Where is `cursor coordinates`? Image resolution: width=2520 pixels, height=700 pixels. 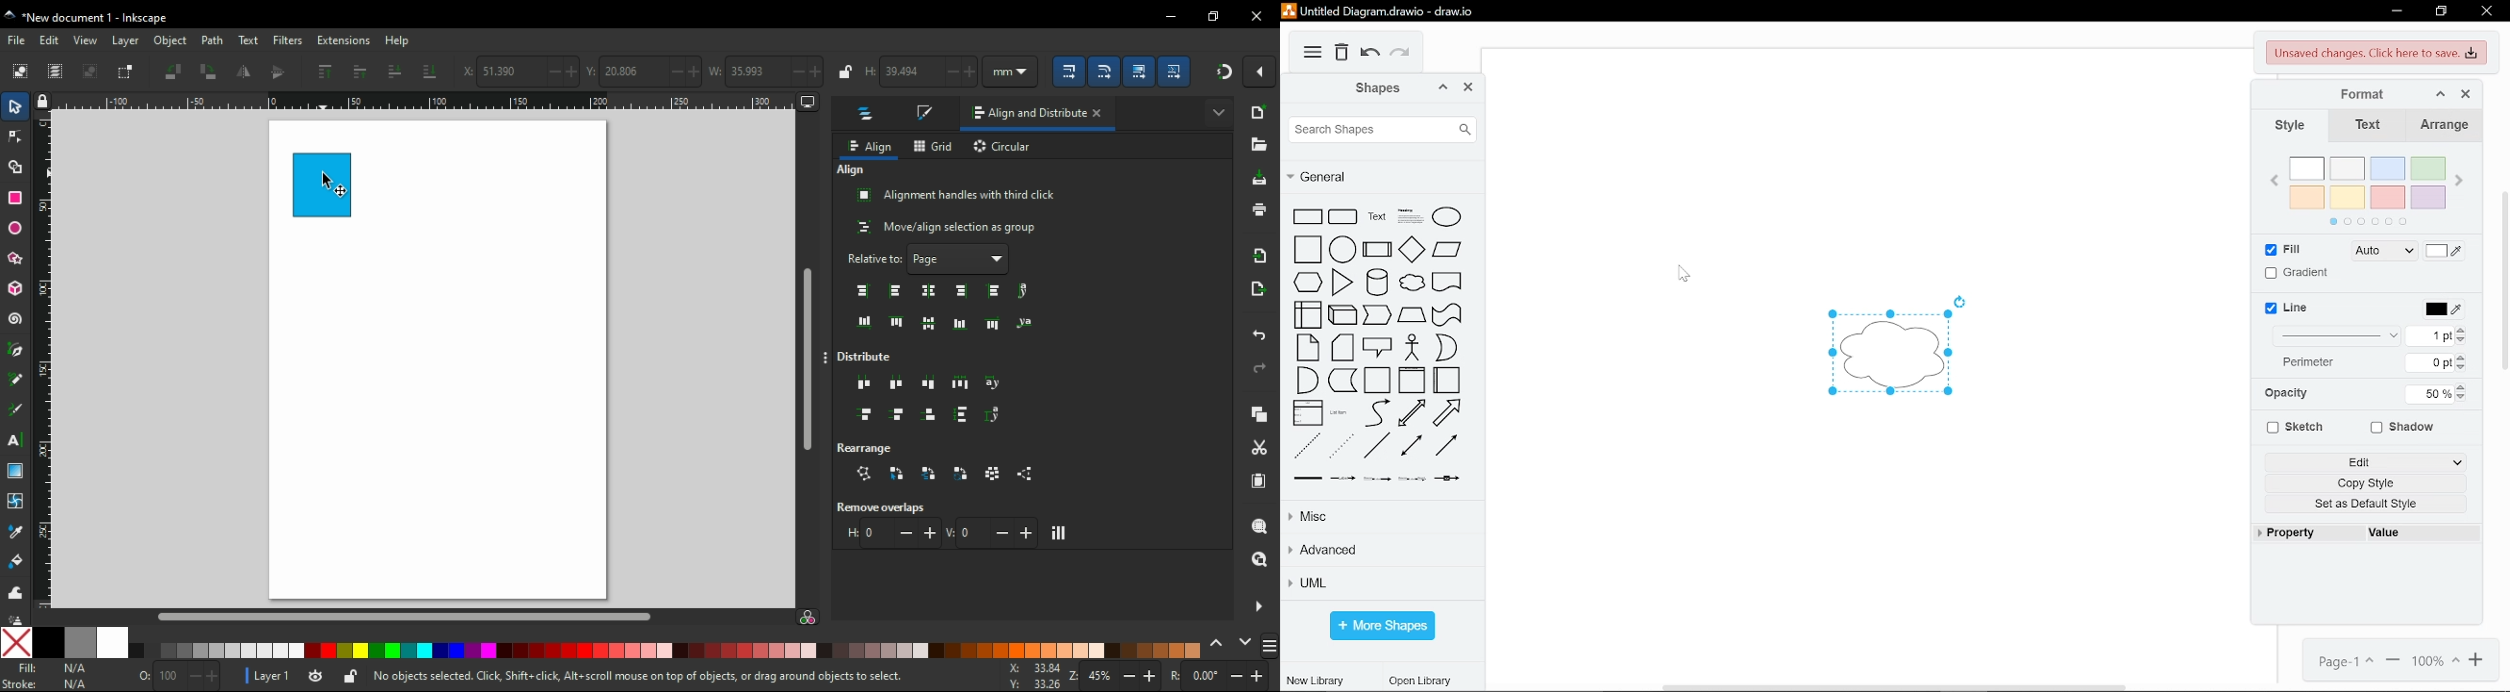
cursor coordinates is located at coordinates (1030, 675).